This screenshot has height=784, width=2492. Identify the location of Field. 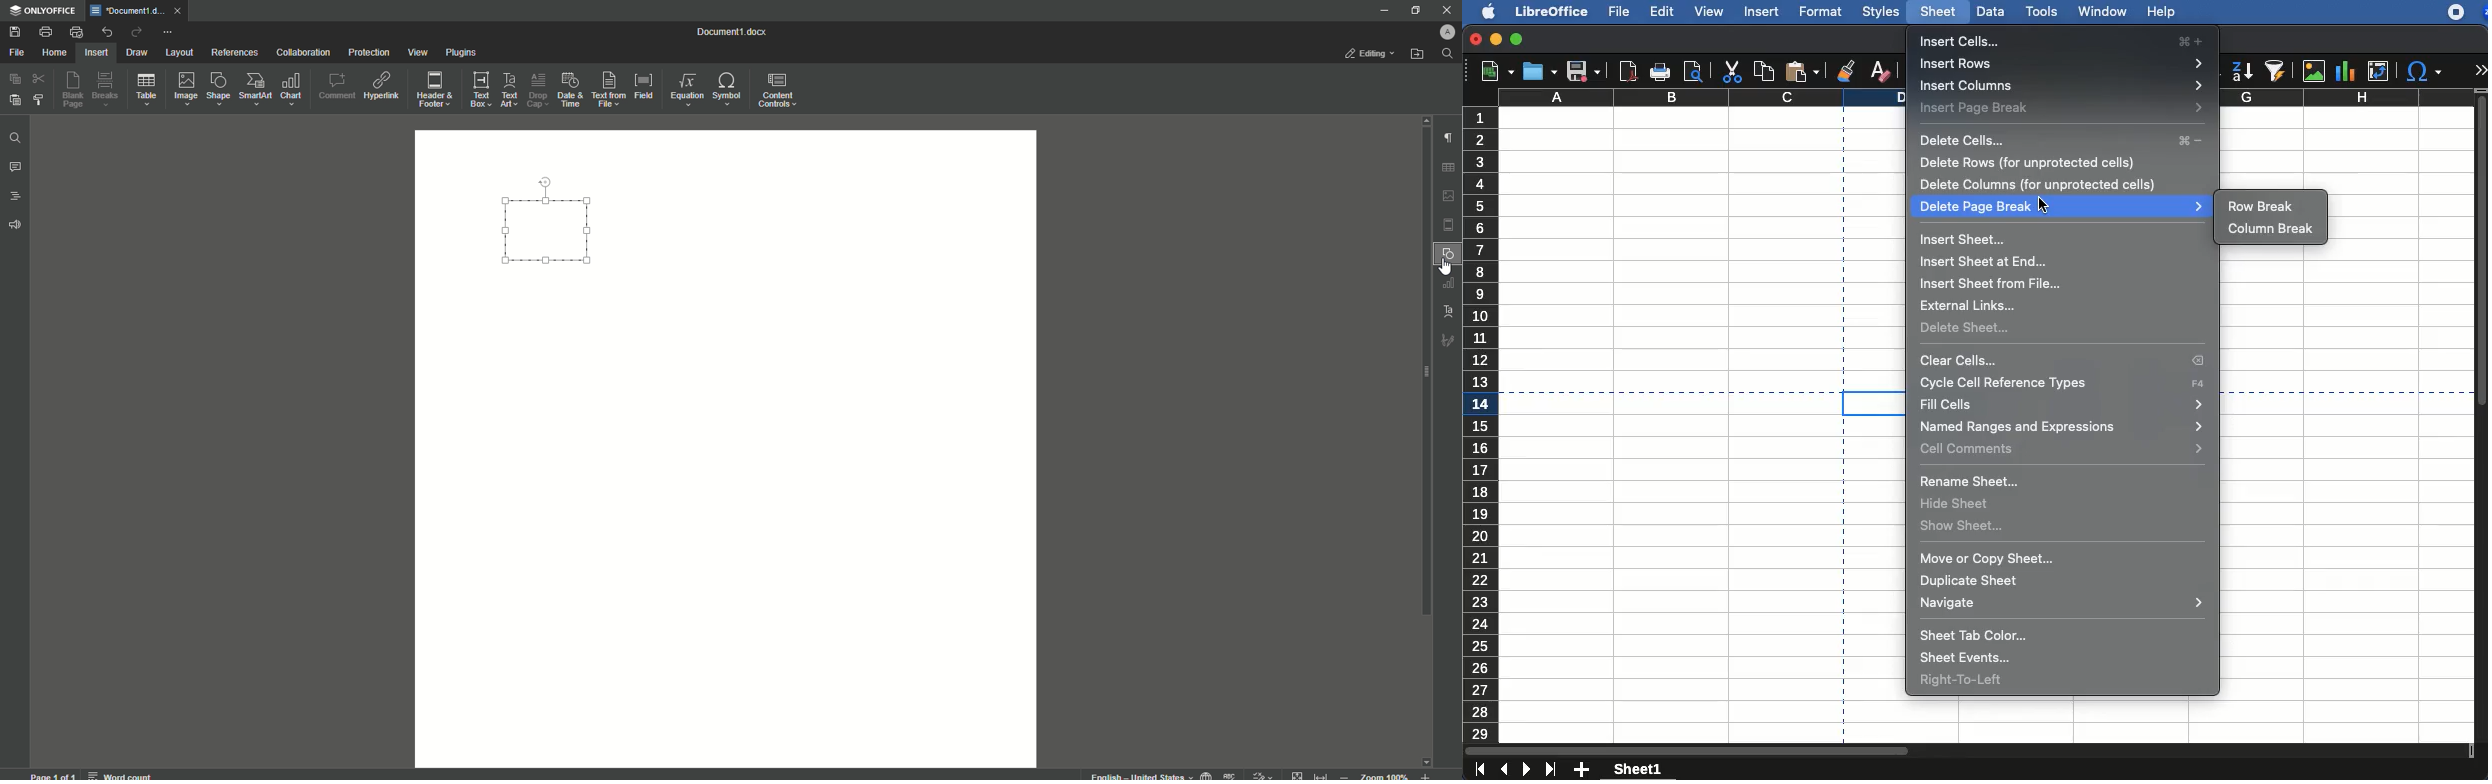
(643, 85).